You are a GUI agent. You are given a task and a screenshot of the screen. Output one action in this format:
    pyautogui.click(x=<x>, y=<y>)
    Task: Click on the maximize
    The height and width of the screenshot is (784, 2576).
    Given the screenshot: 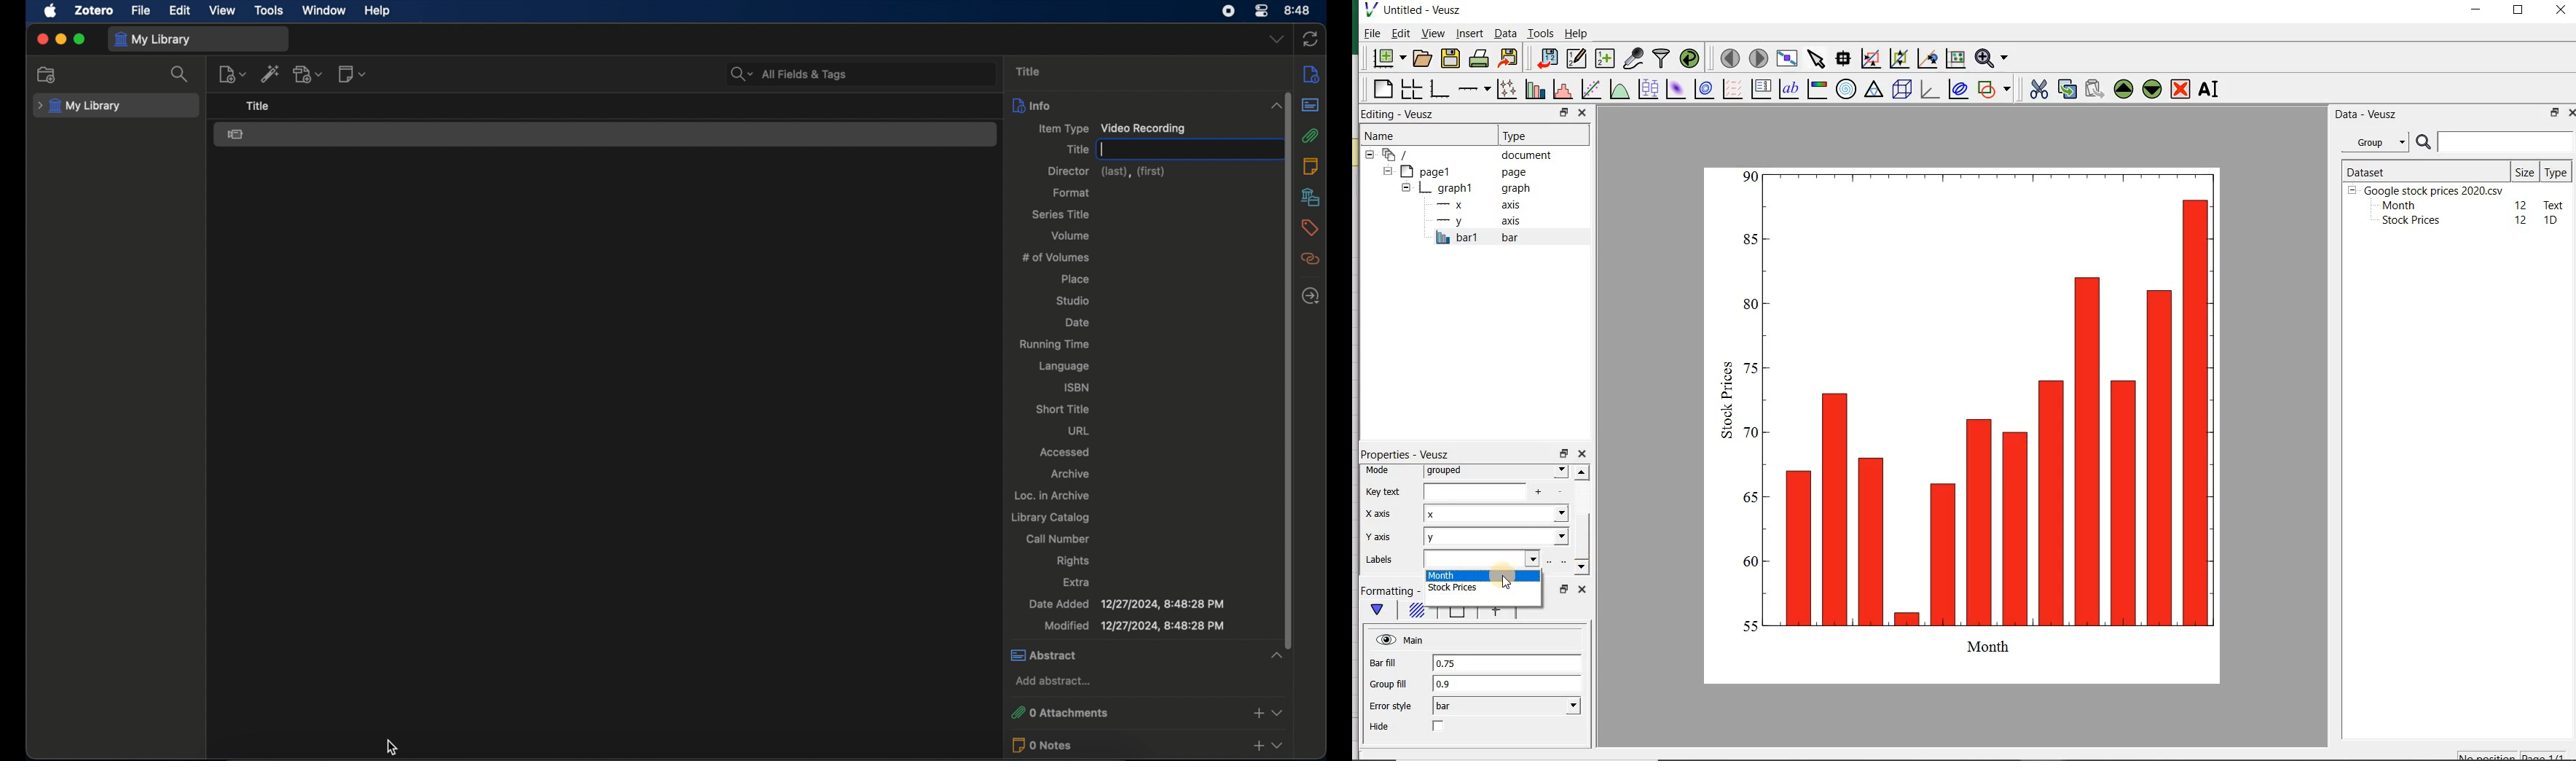 What is the action you would take?
    pyautogui.click(x=2521, y=12)
    